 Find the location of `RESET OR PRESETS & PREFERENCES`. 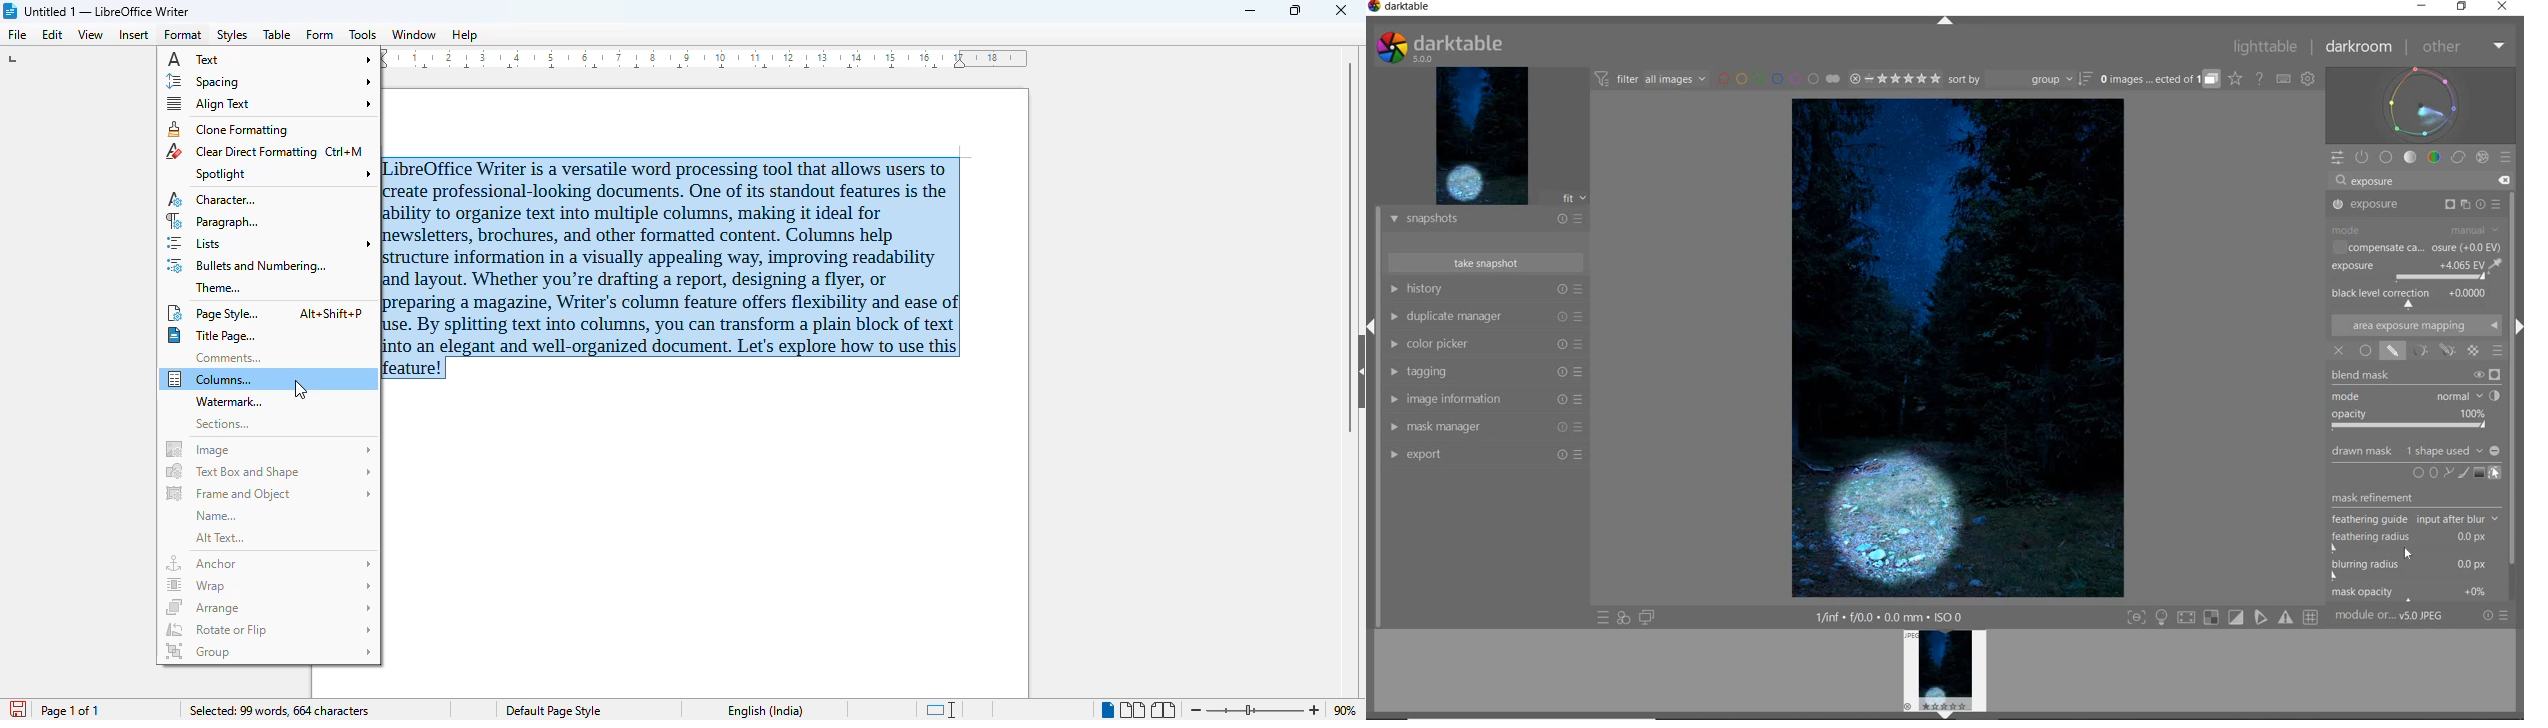

RESET OR PRESETS & PREFERENCES is located at coordinates (2497, 616).